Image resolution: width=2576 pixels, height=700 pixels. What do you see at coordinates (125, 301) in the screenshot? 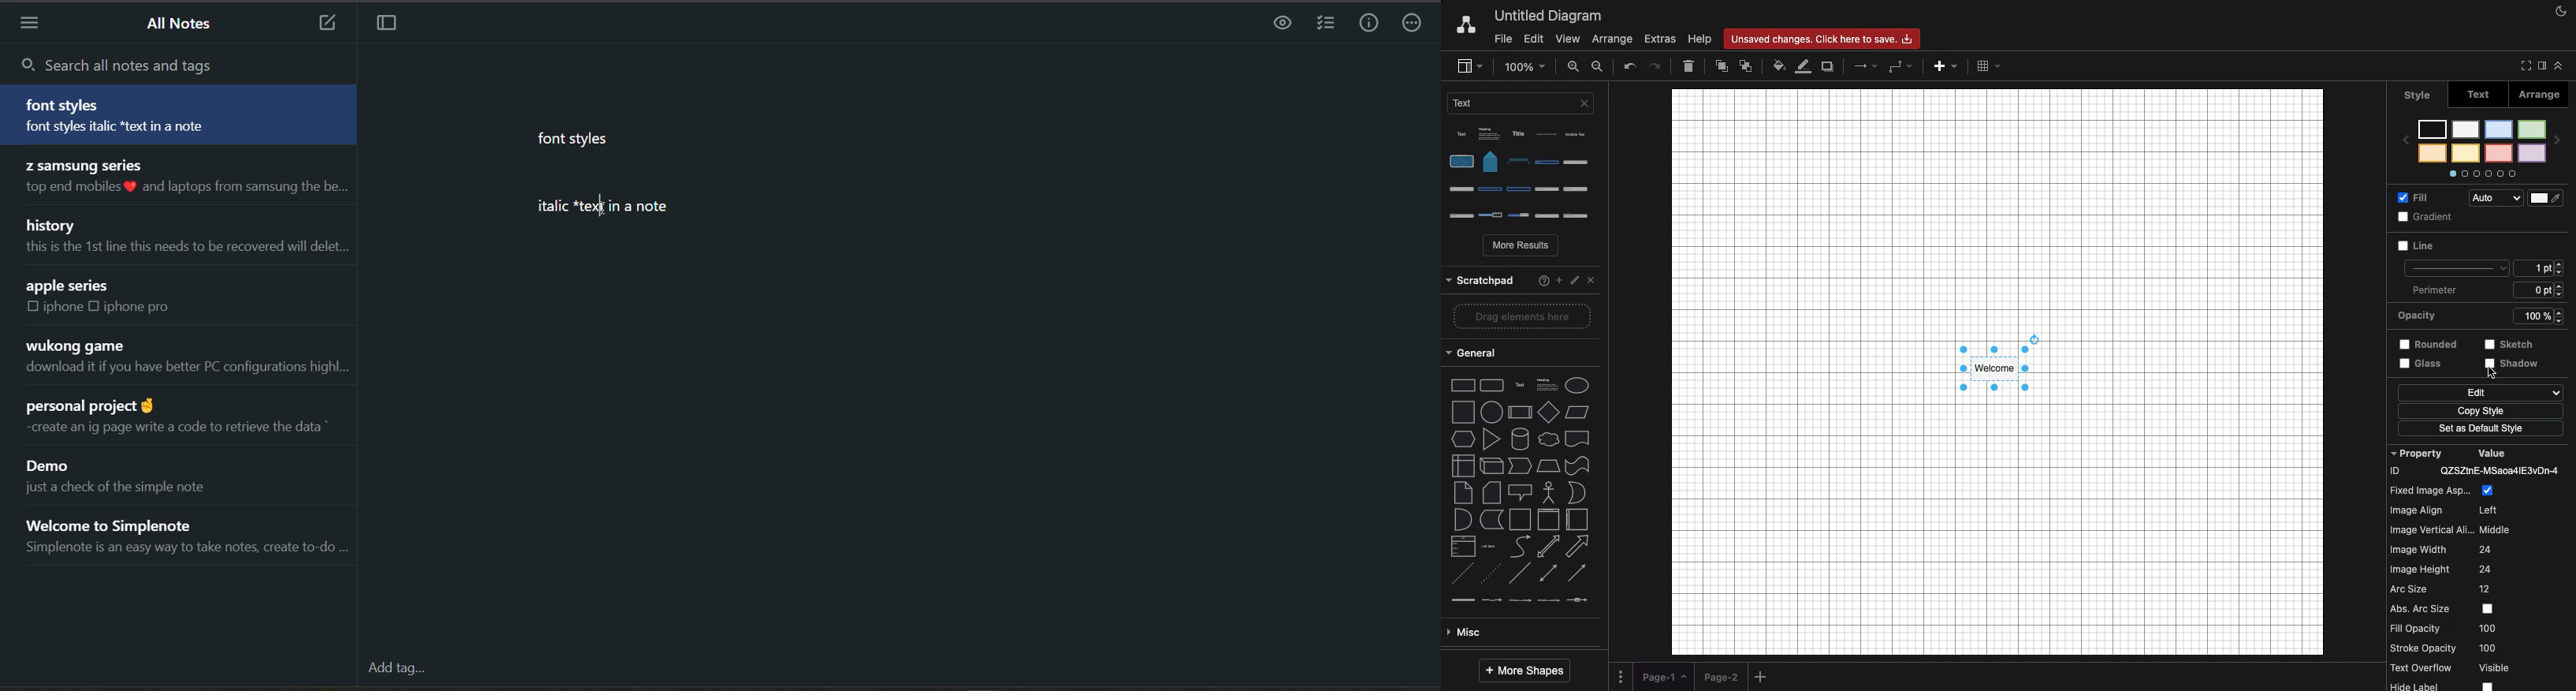
I see `note title and preview` at bounding box center [125, 301].